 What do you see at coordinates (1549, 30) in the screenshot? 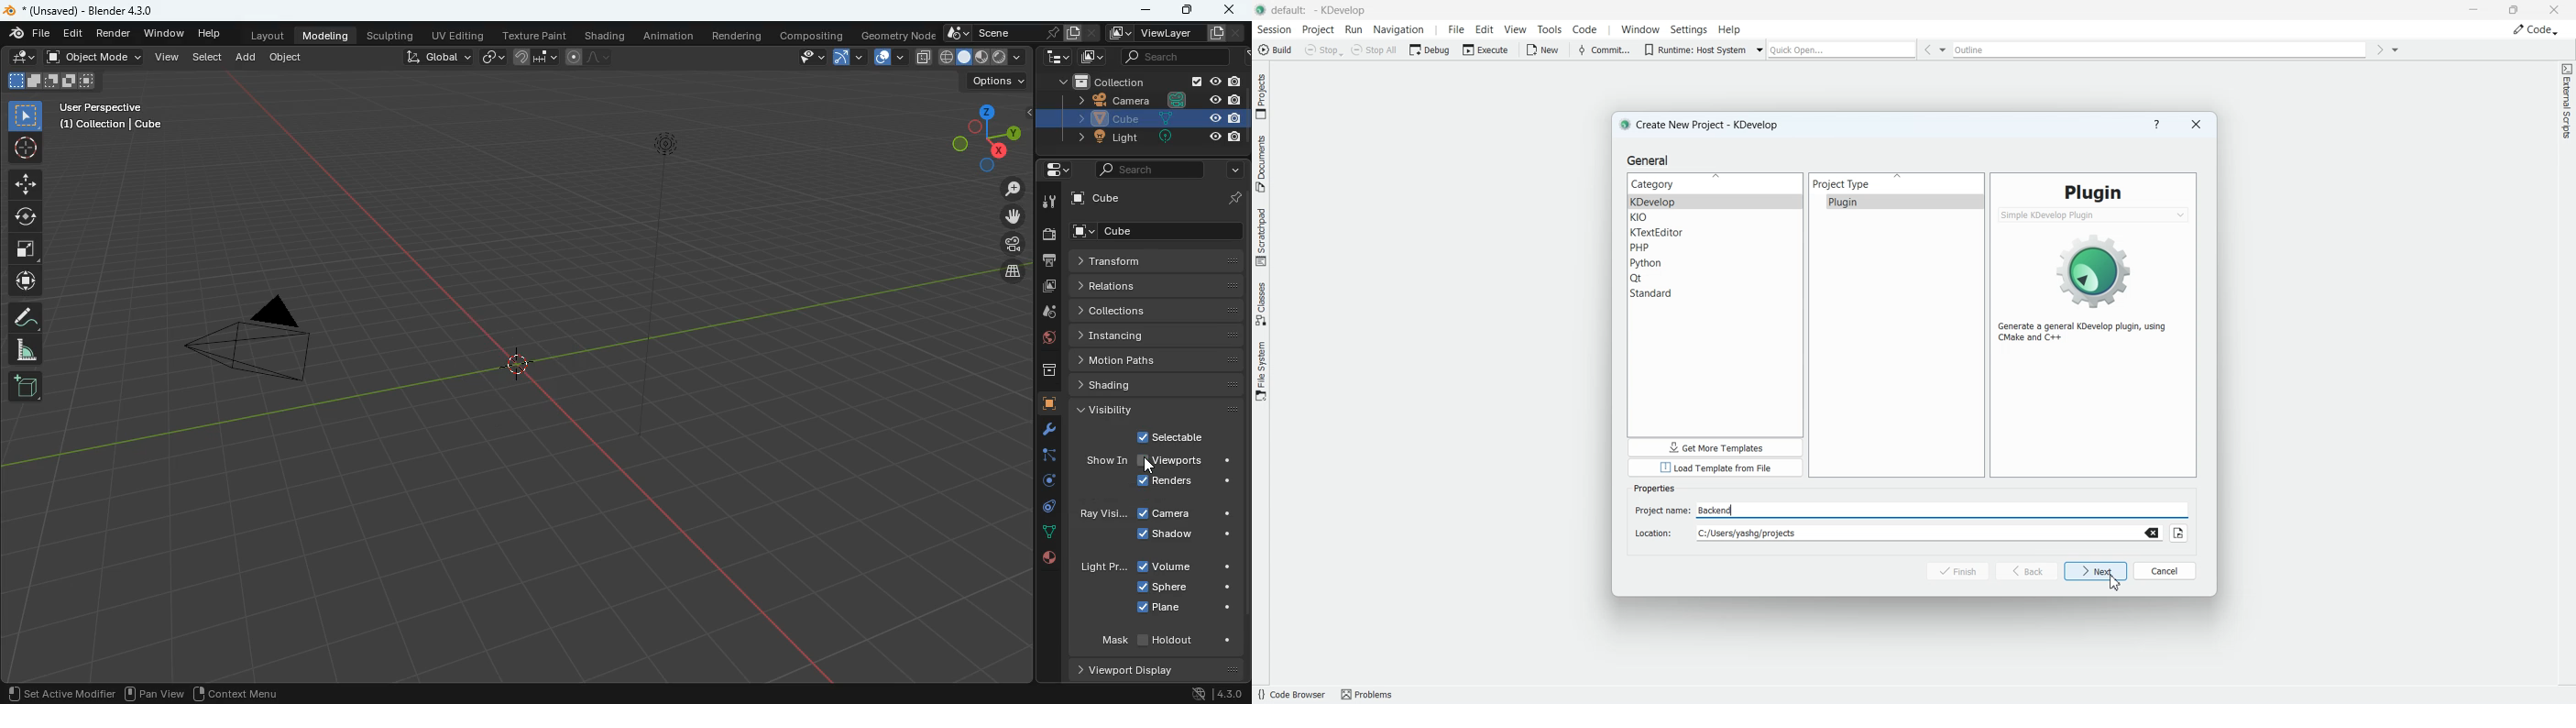
I see `Tools` at bounding box center [1549, 30].